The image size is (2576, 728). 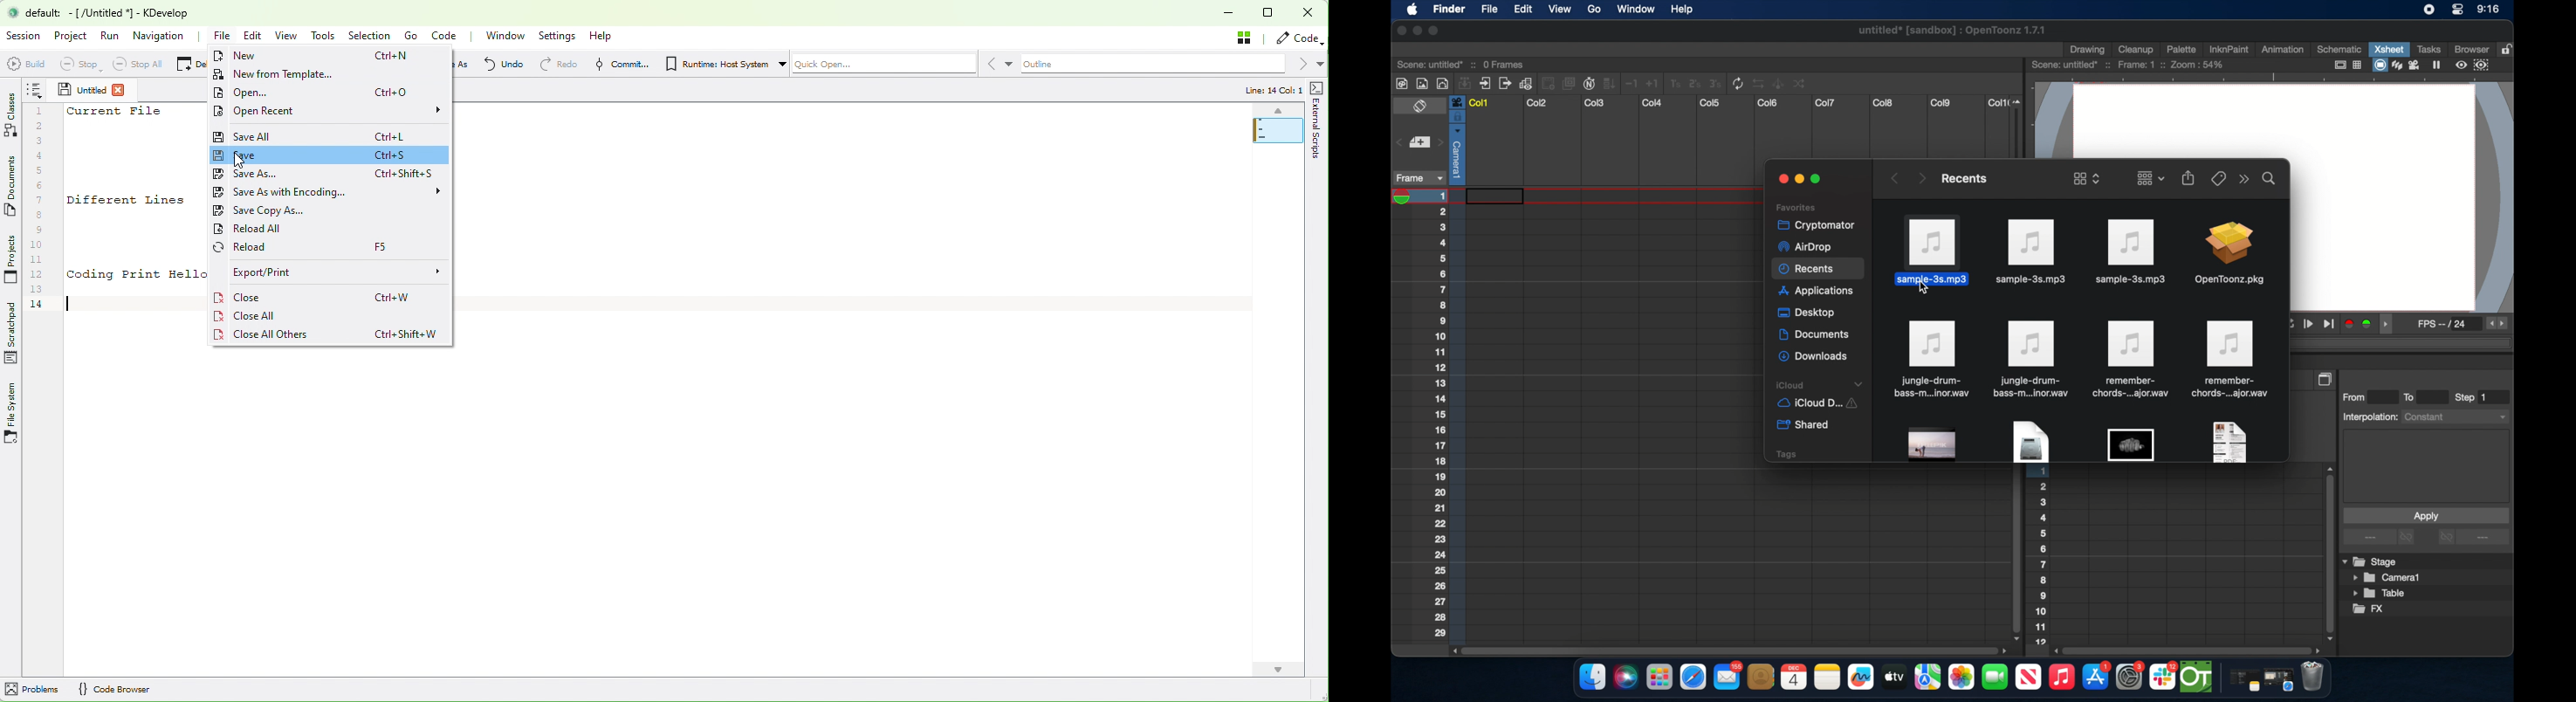 What do you see at coordinates (1406, 197) in the screenshot?
I see `playhead` at bounding box center [1406, 197].